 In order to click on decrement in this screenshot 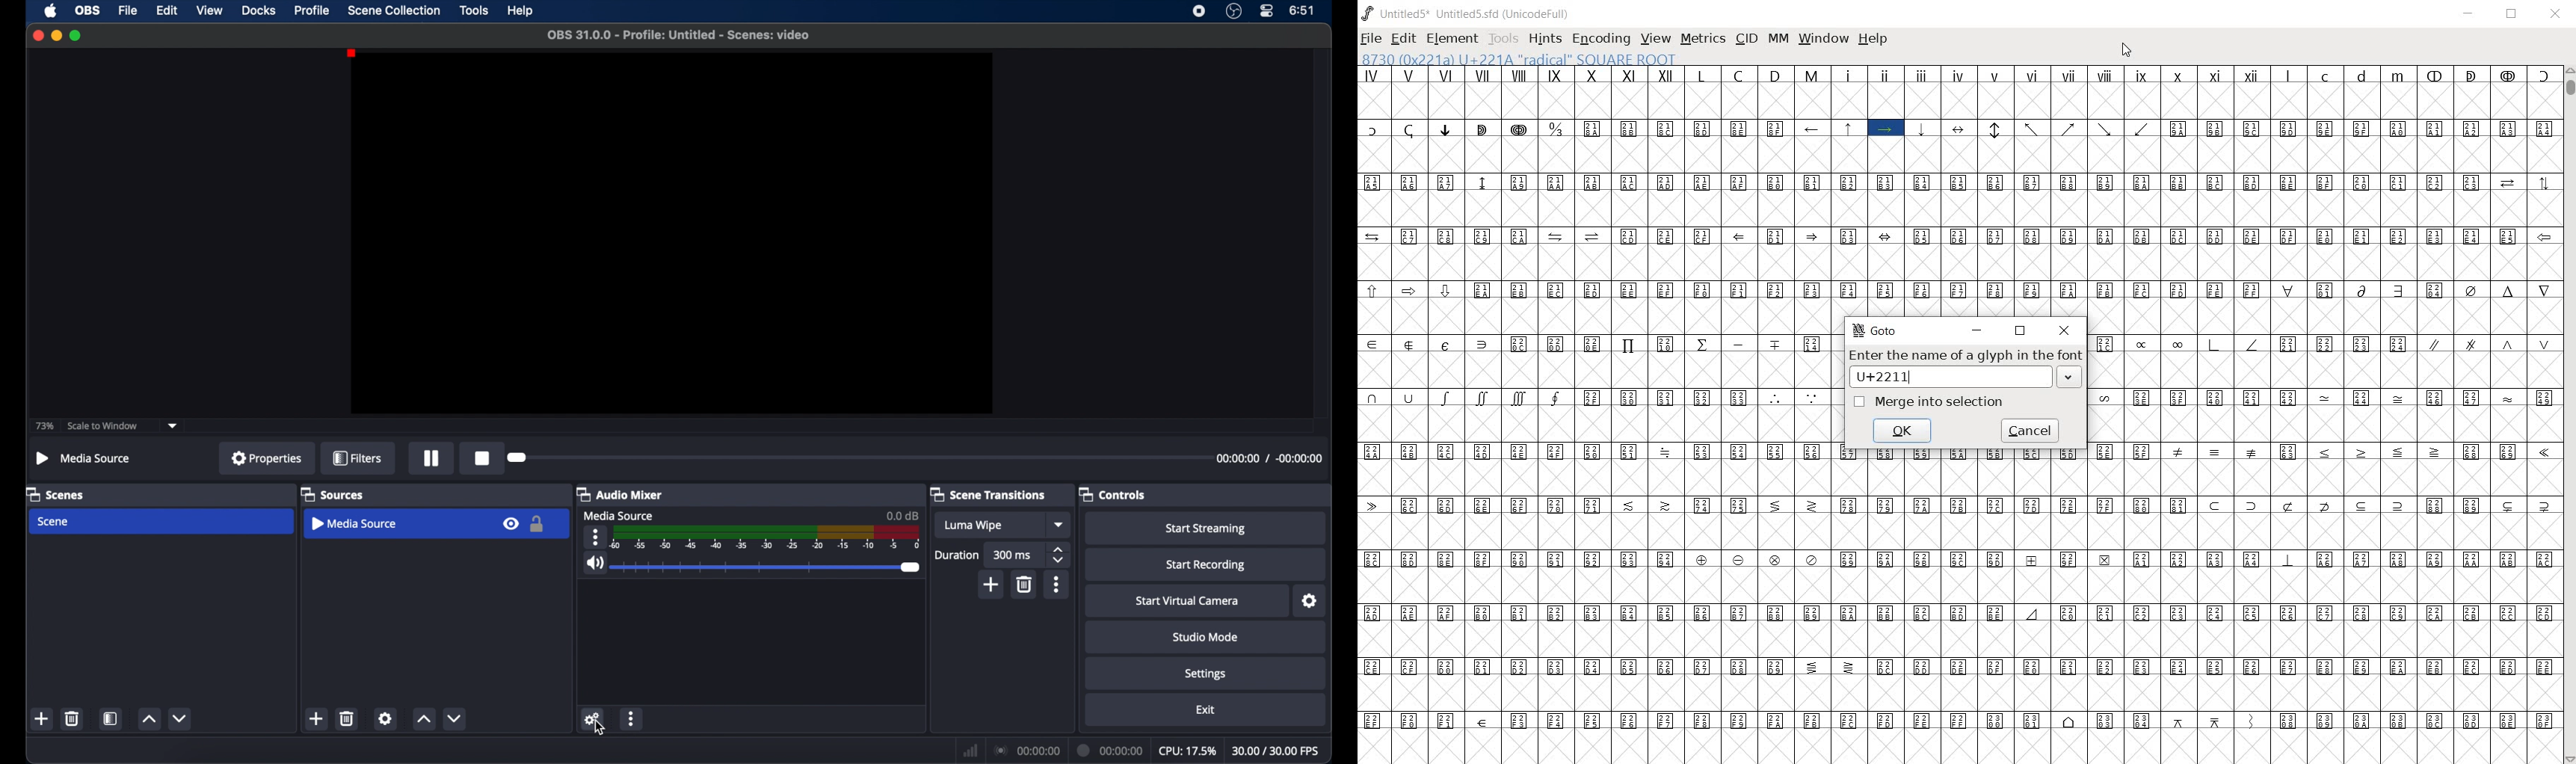, I will do `click(182, 719)`.